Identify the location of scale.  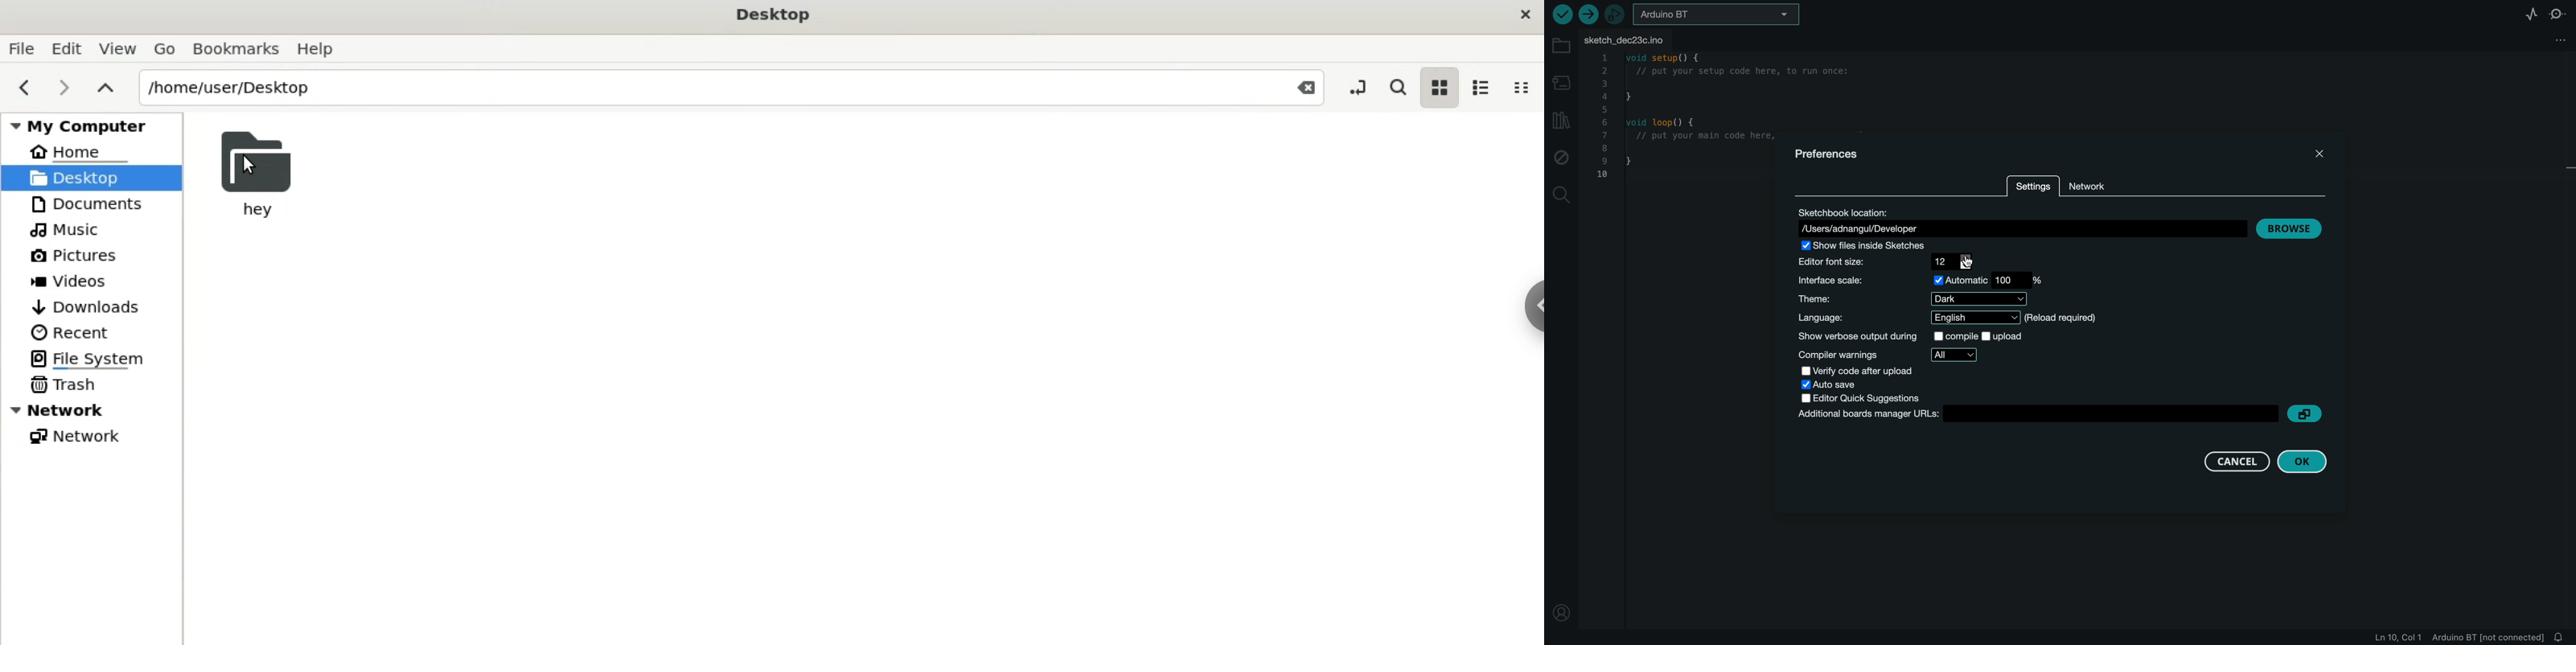
(1919, 281).